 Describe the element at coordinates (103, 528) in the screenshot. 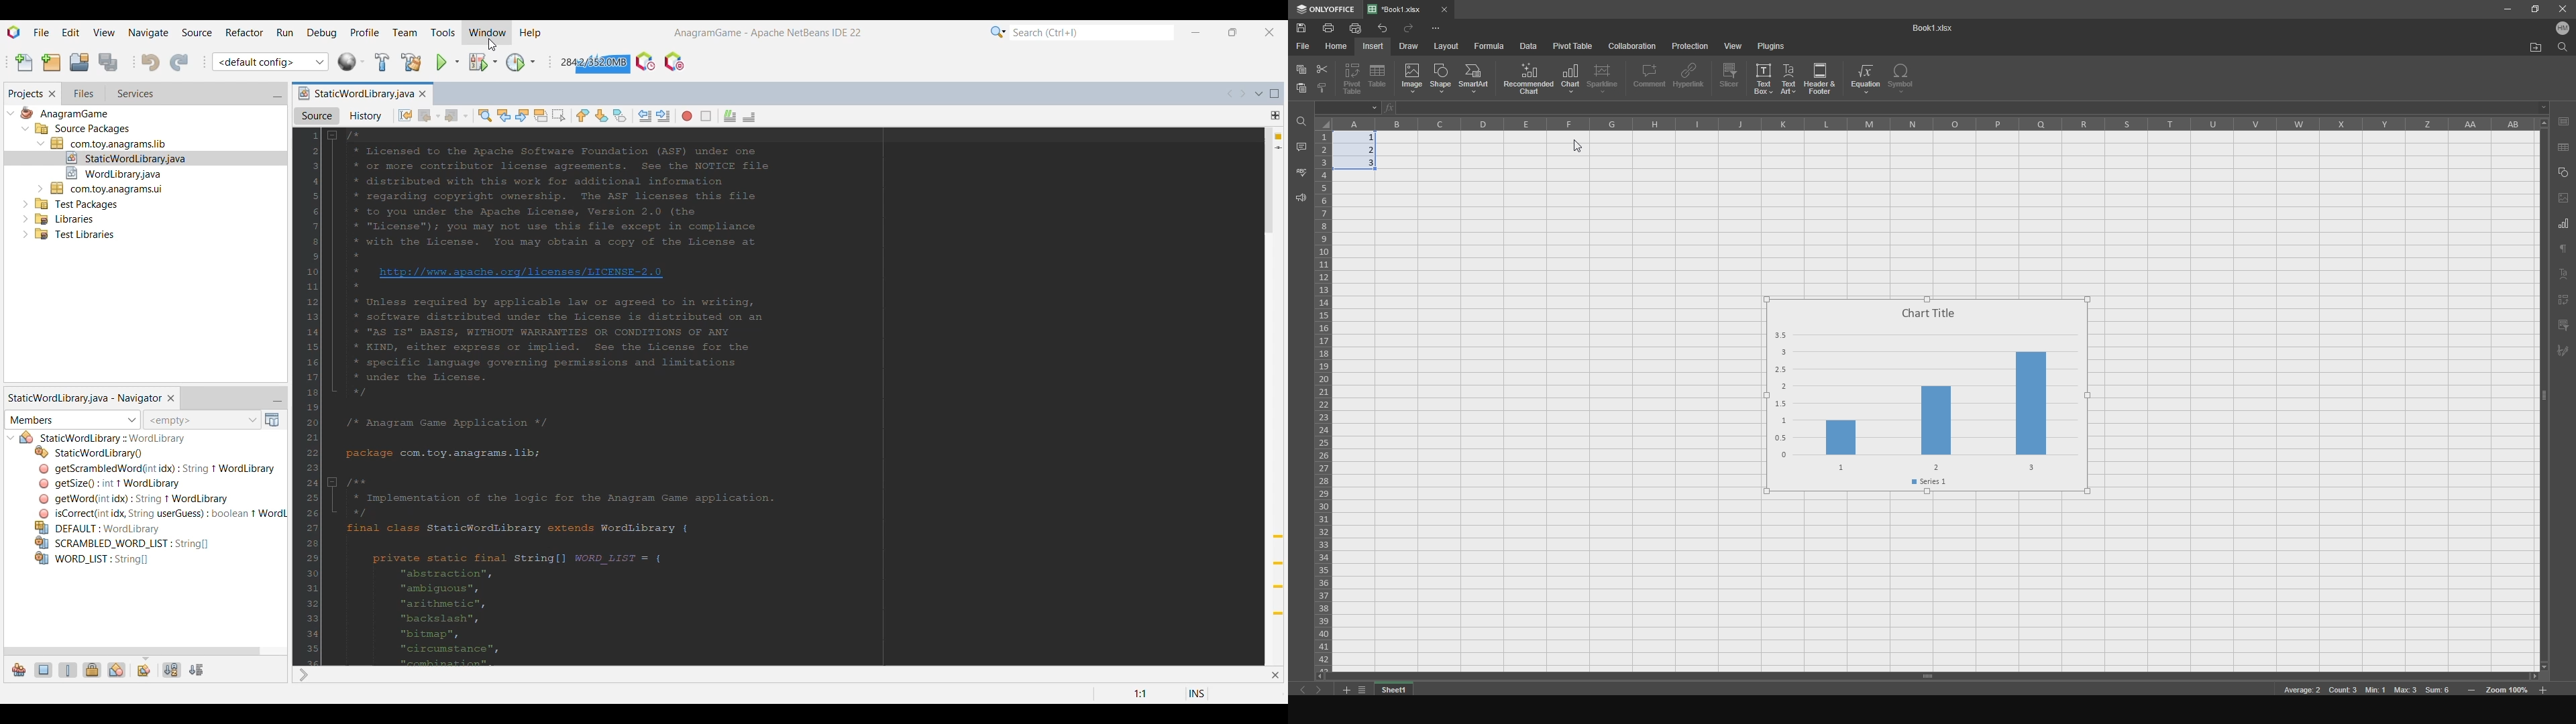

I see `` at that location.